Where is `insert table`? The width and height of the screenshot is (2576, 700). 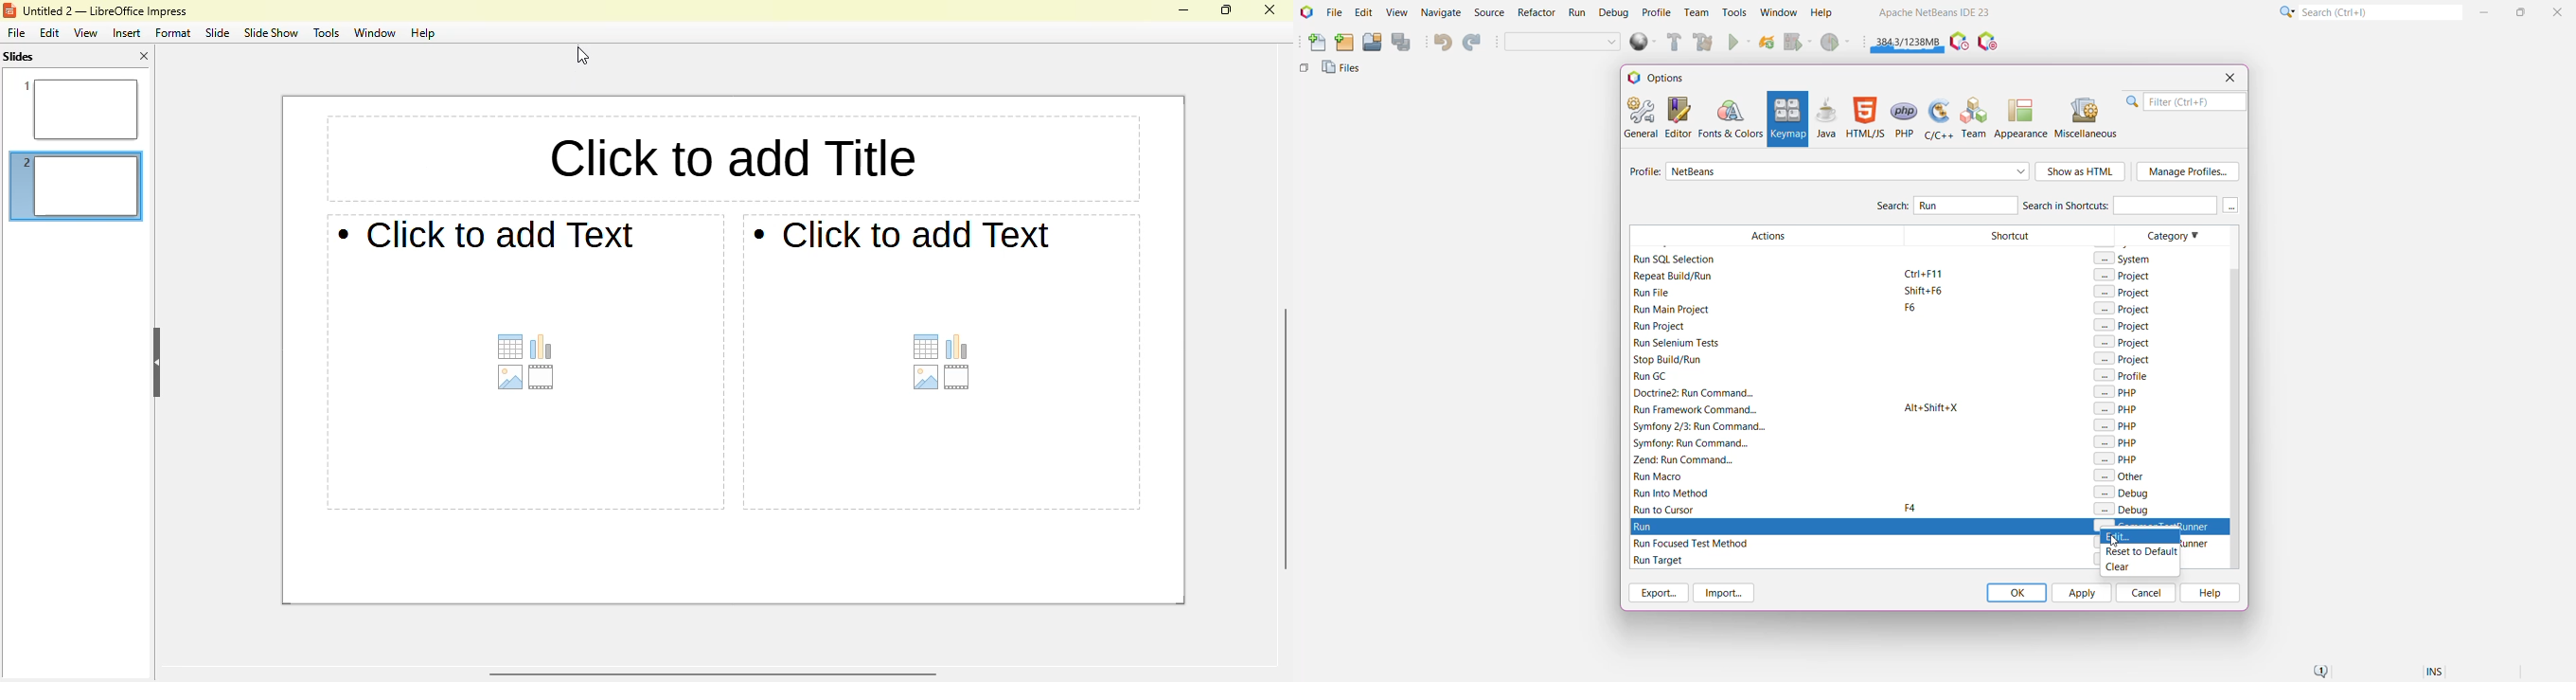 insert table is located at coordinates (926, 347).